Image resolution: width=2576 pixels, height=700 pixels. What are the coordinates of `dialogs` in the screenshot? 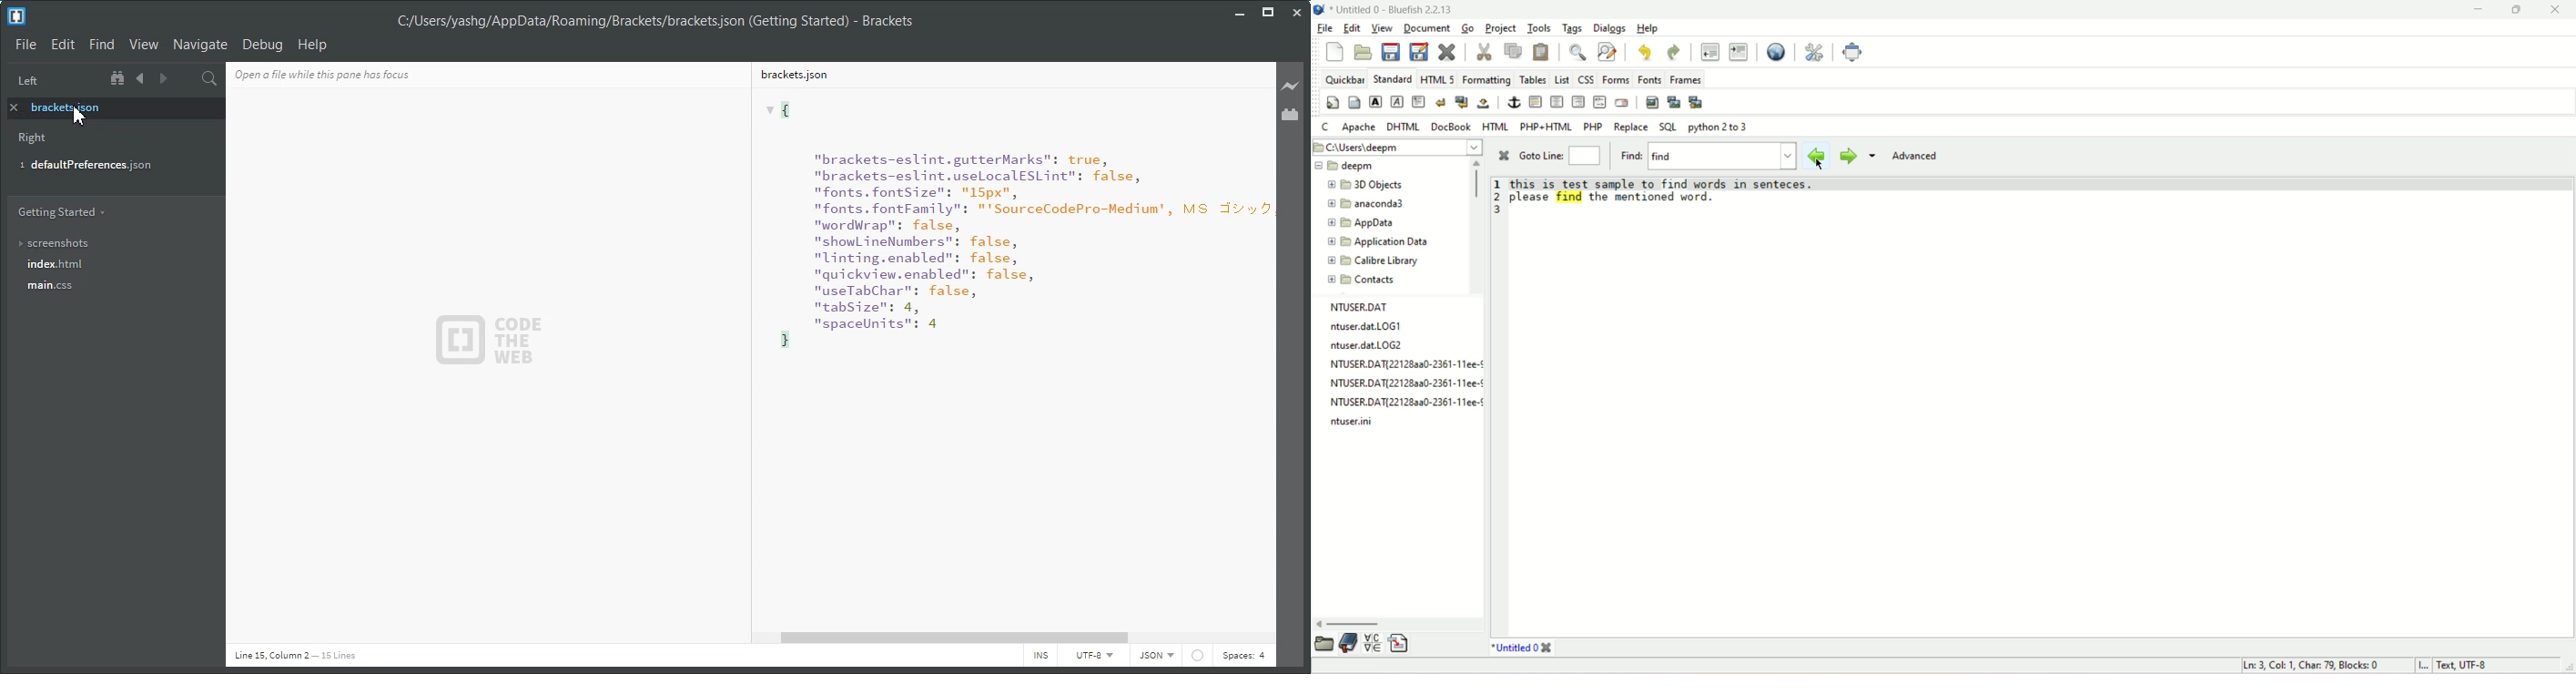 It's located at (1609, 29).